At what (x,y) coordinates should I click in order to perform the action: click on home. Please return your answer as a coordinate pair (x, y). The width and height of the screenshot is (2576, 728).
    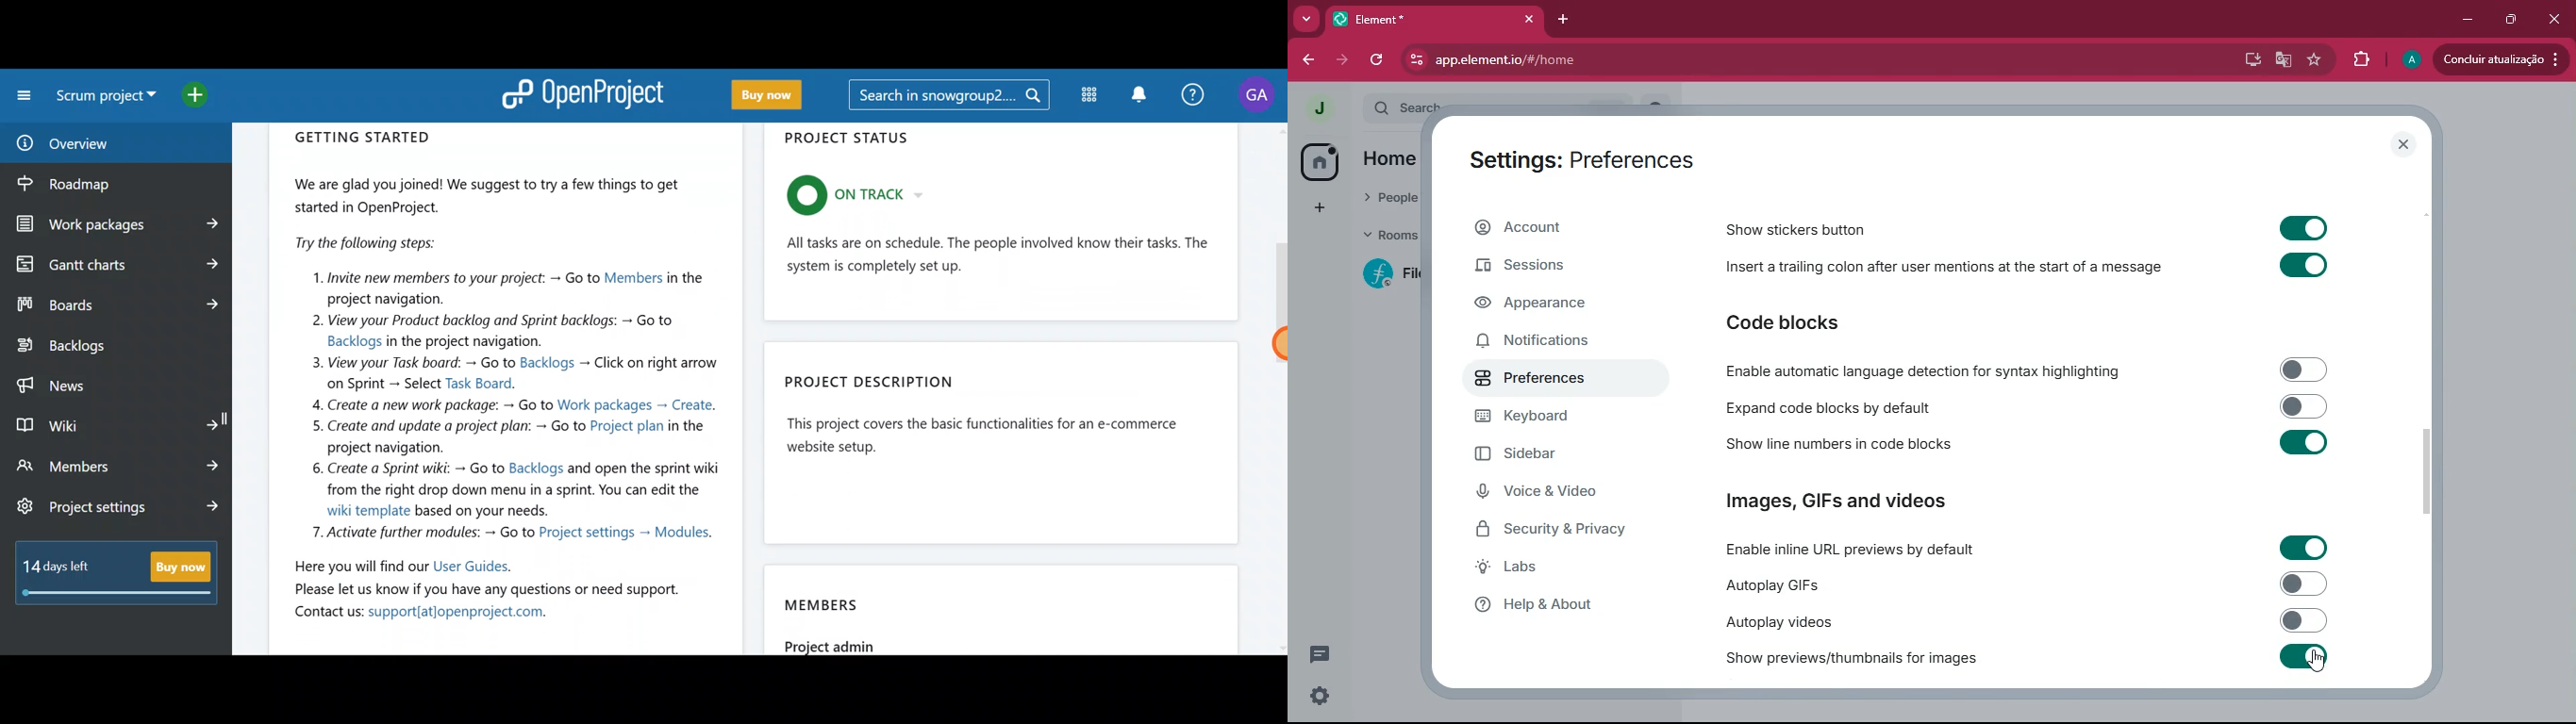
    Looking at the image, I should click on (1319, 161).